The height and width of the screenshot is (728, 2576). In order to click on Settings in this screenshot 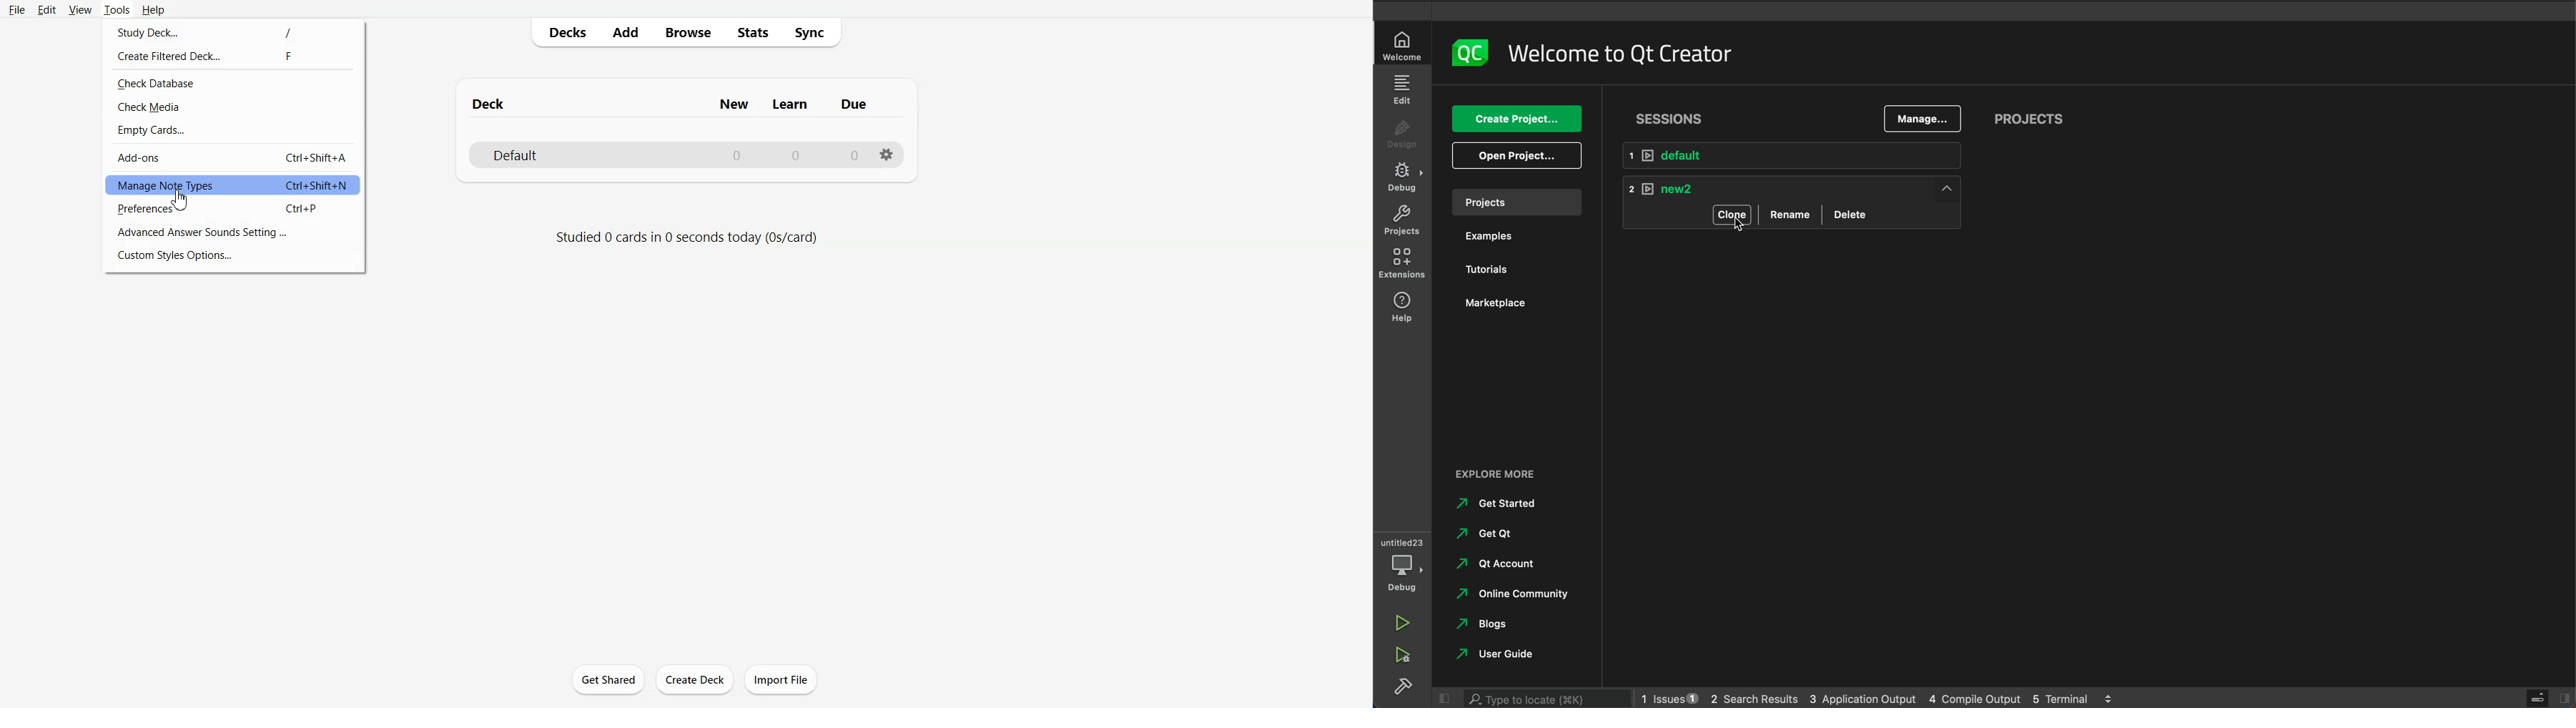, I will do `click(887, 155)`.